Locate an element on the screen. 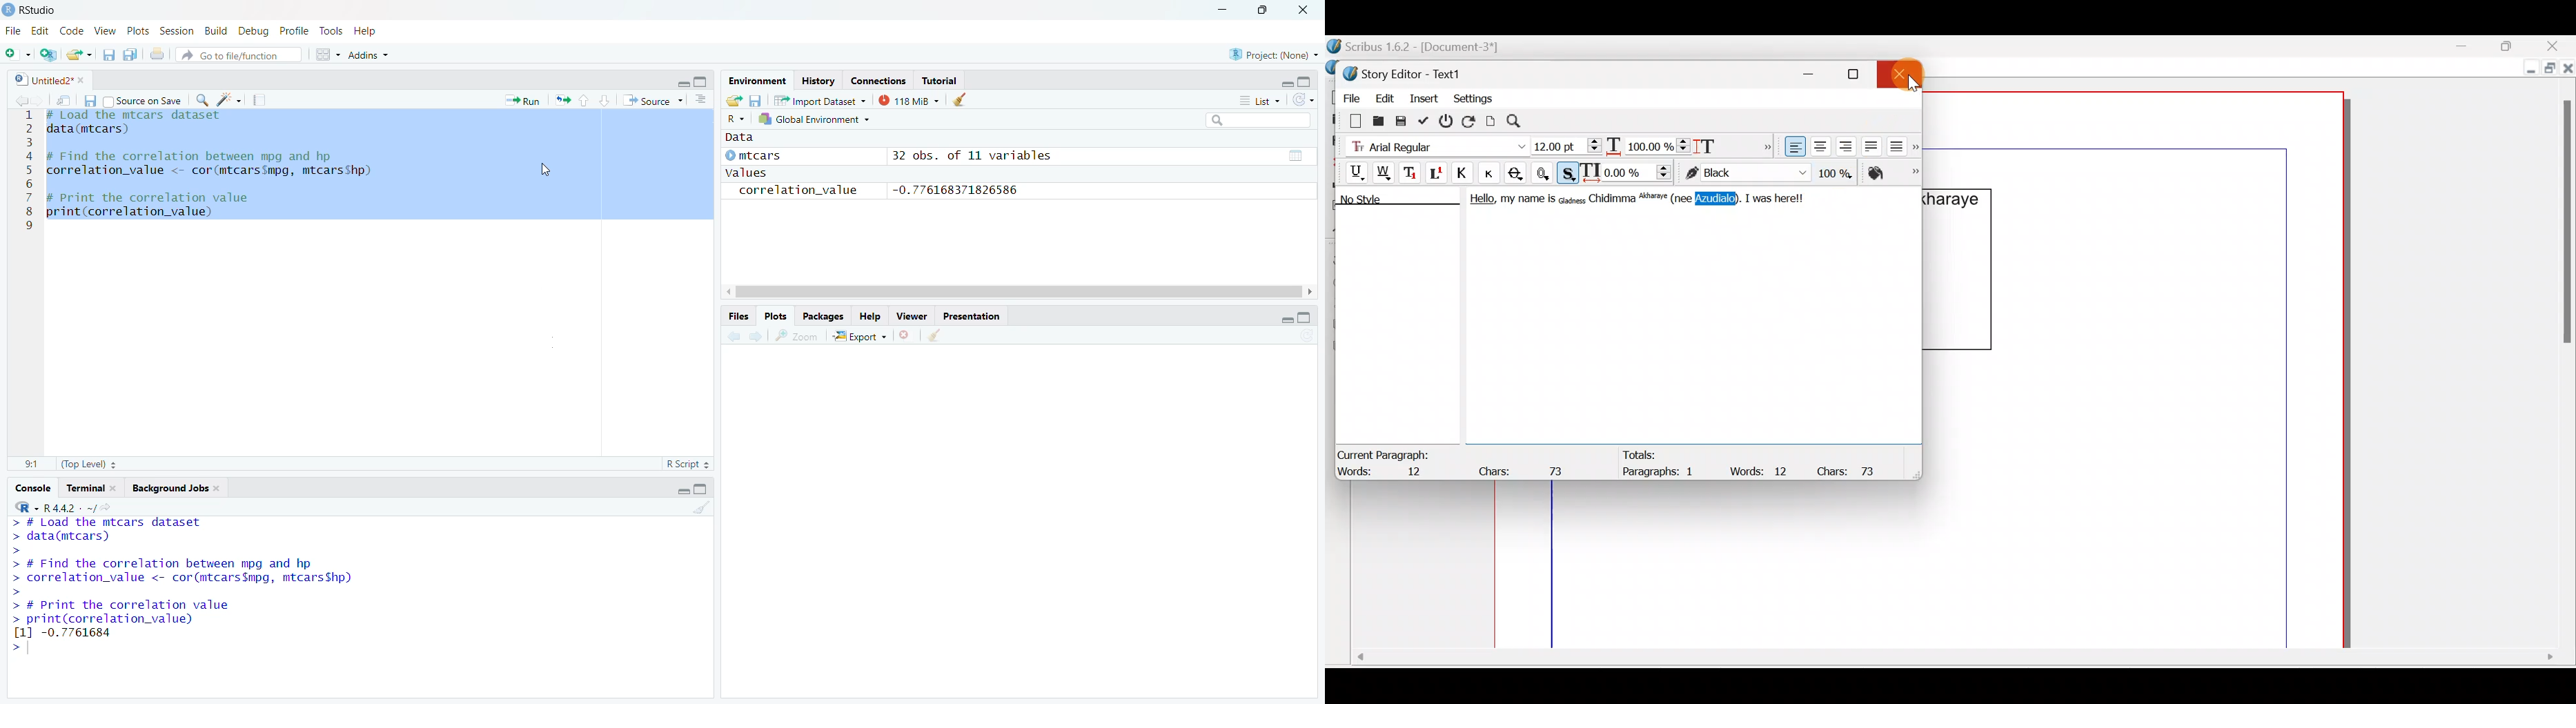 This screenshot has width=2576, height=728. Outline is located at coordinates (1545, 171).